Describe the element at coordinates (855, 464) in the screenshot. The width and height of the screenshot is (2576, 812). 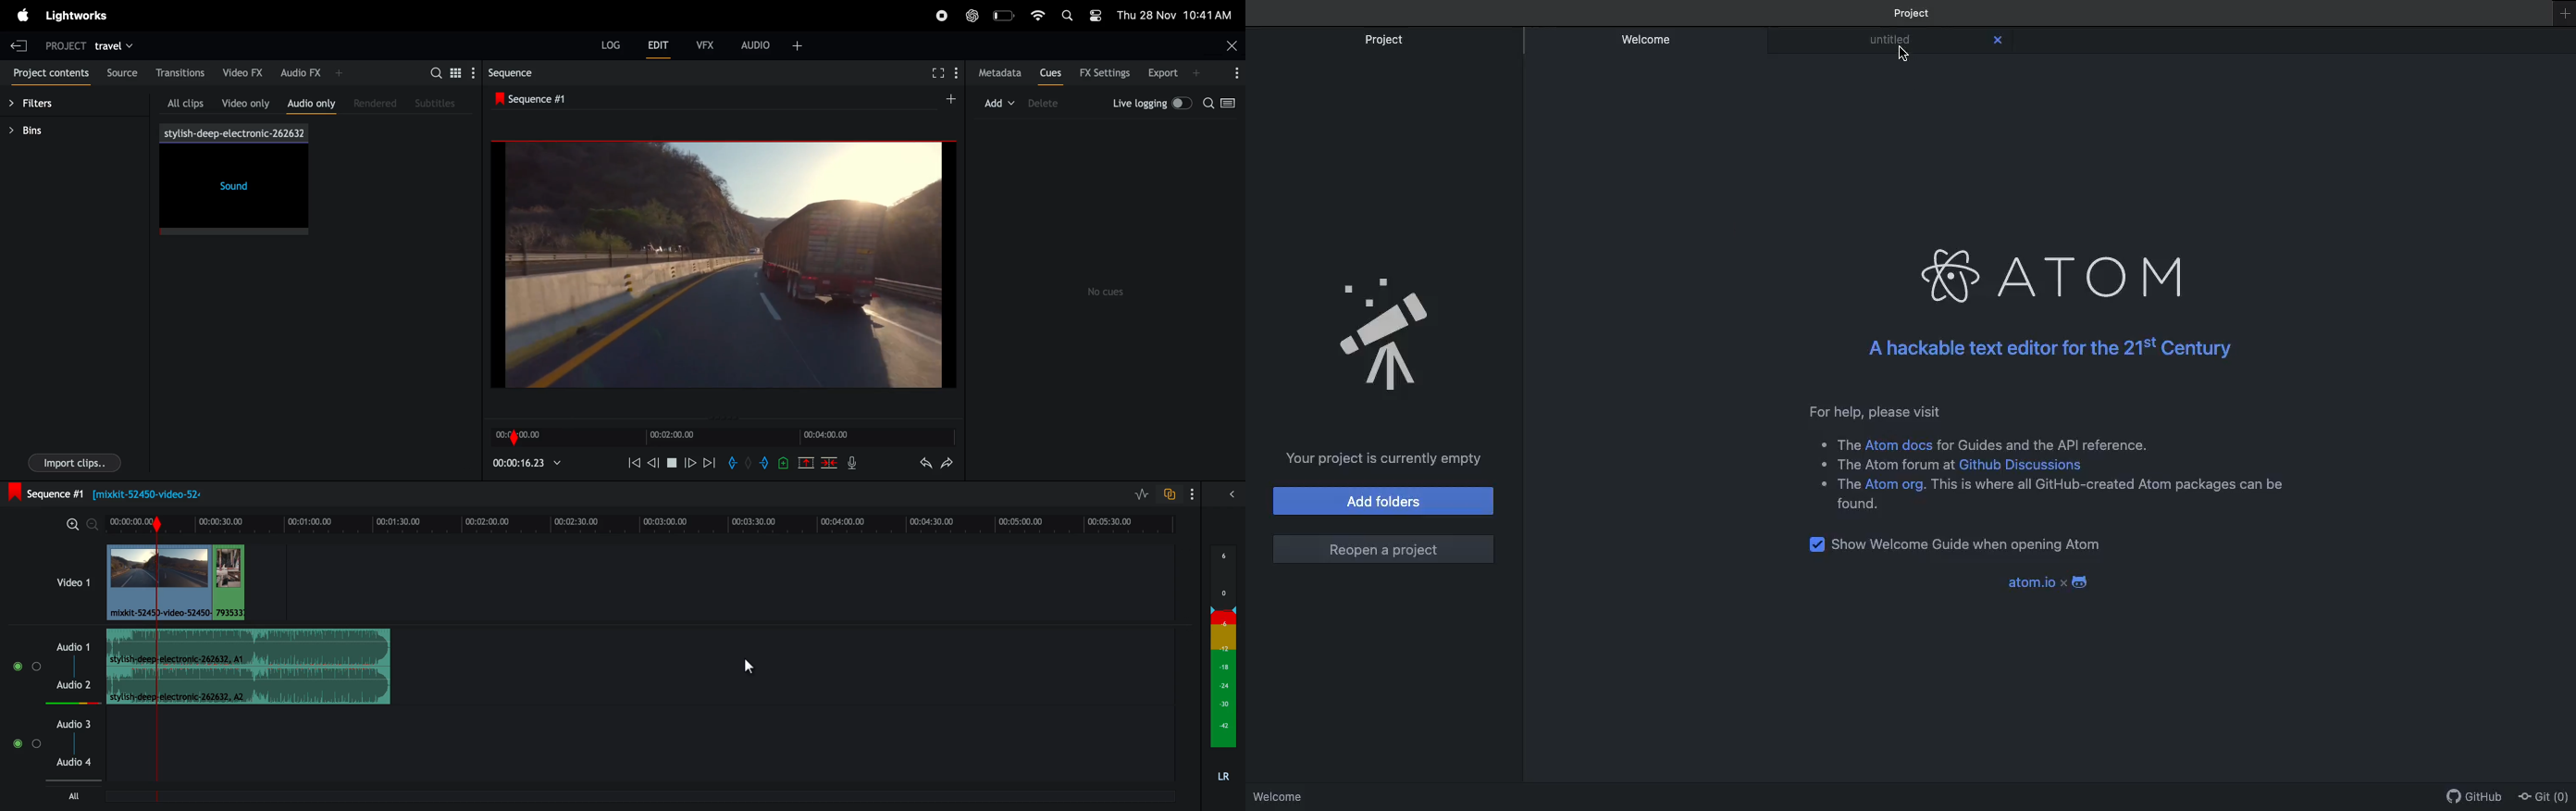
I see `mic` at that location.